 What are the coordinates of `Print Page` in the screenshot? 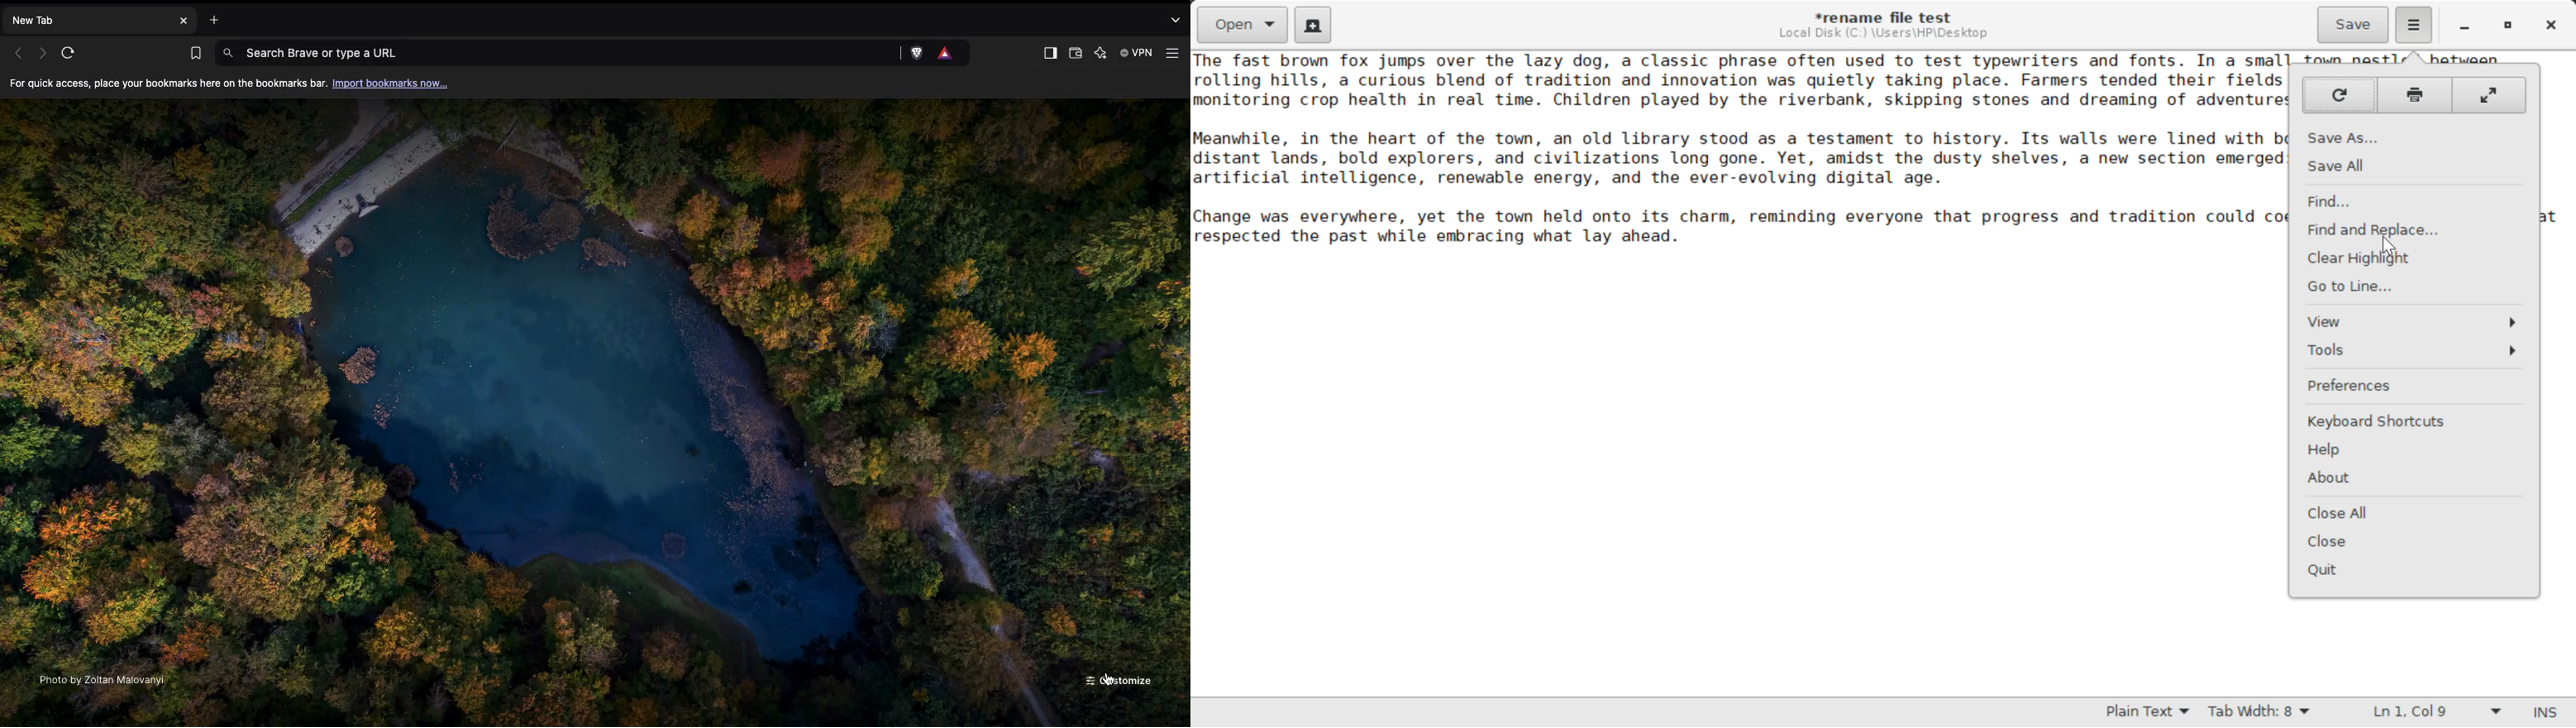 It's located at (2417, 95).